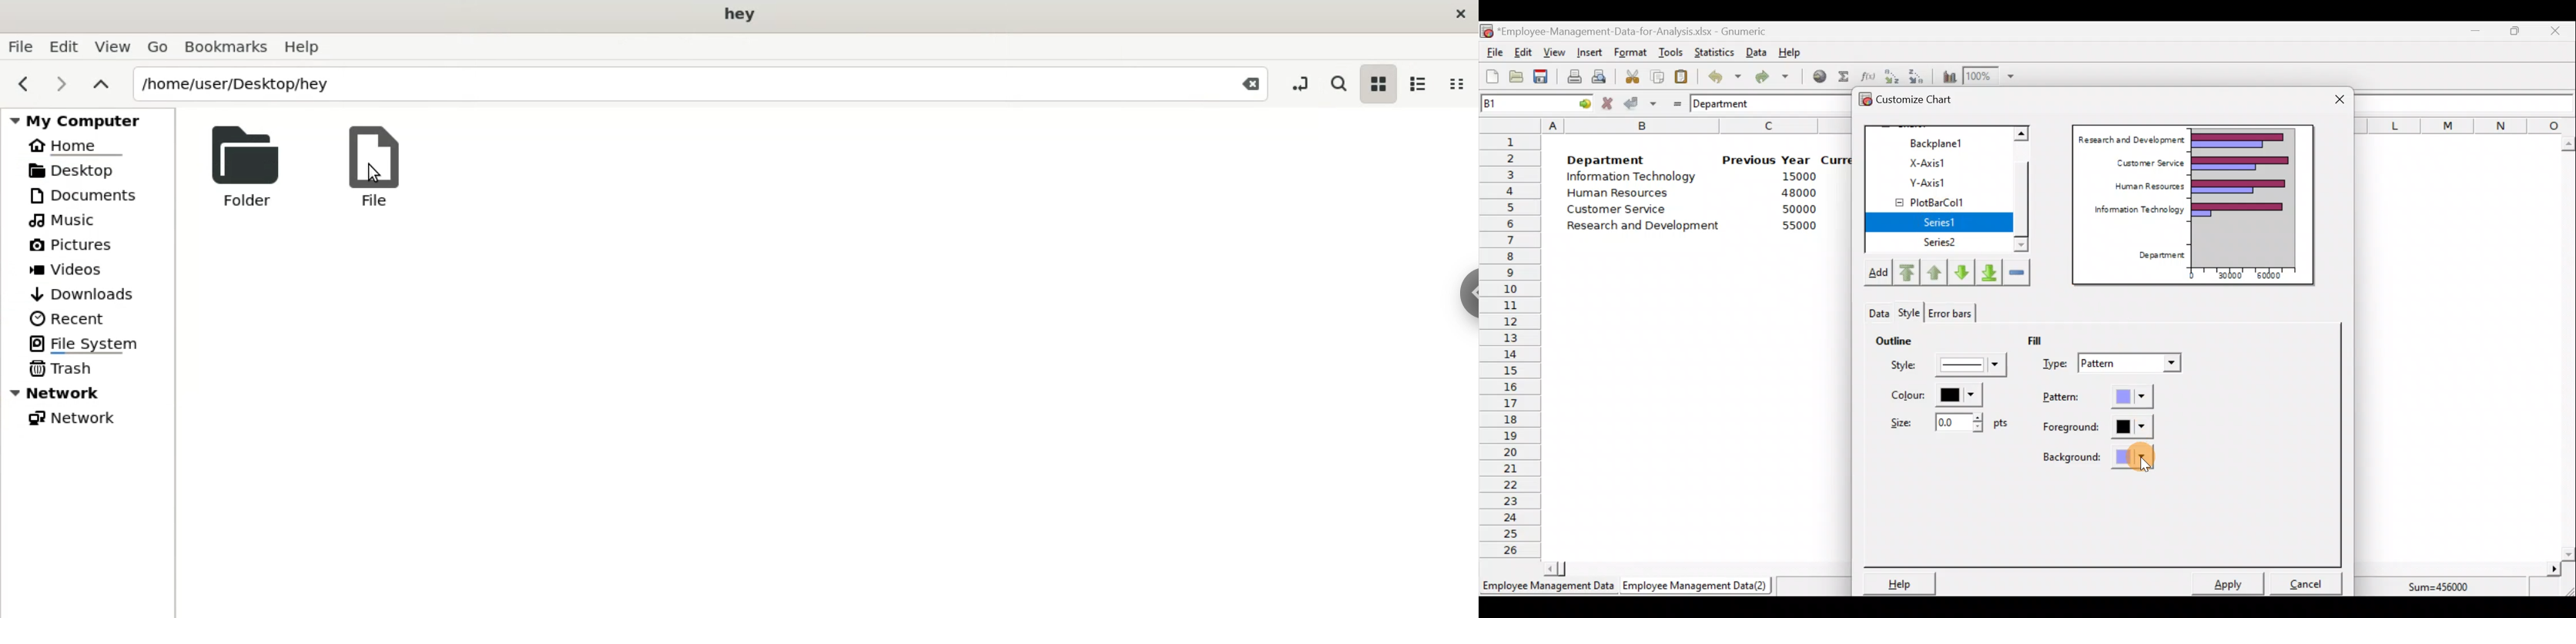  Describe the element at coordinates (1990, 76) in the screenshot. I see `Zoom` at that location.